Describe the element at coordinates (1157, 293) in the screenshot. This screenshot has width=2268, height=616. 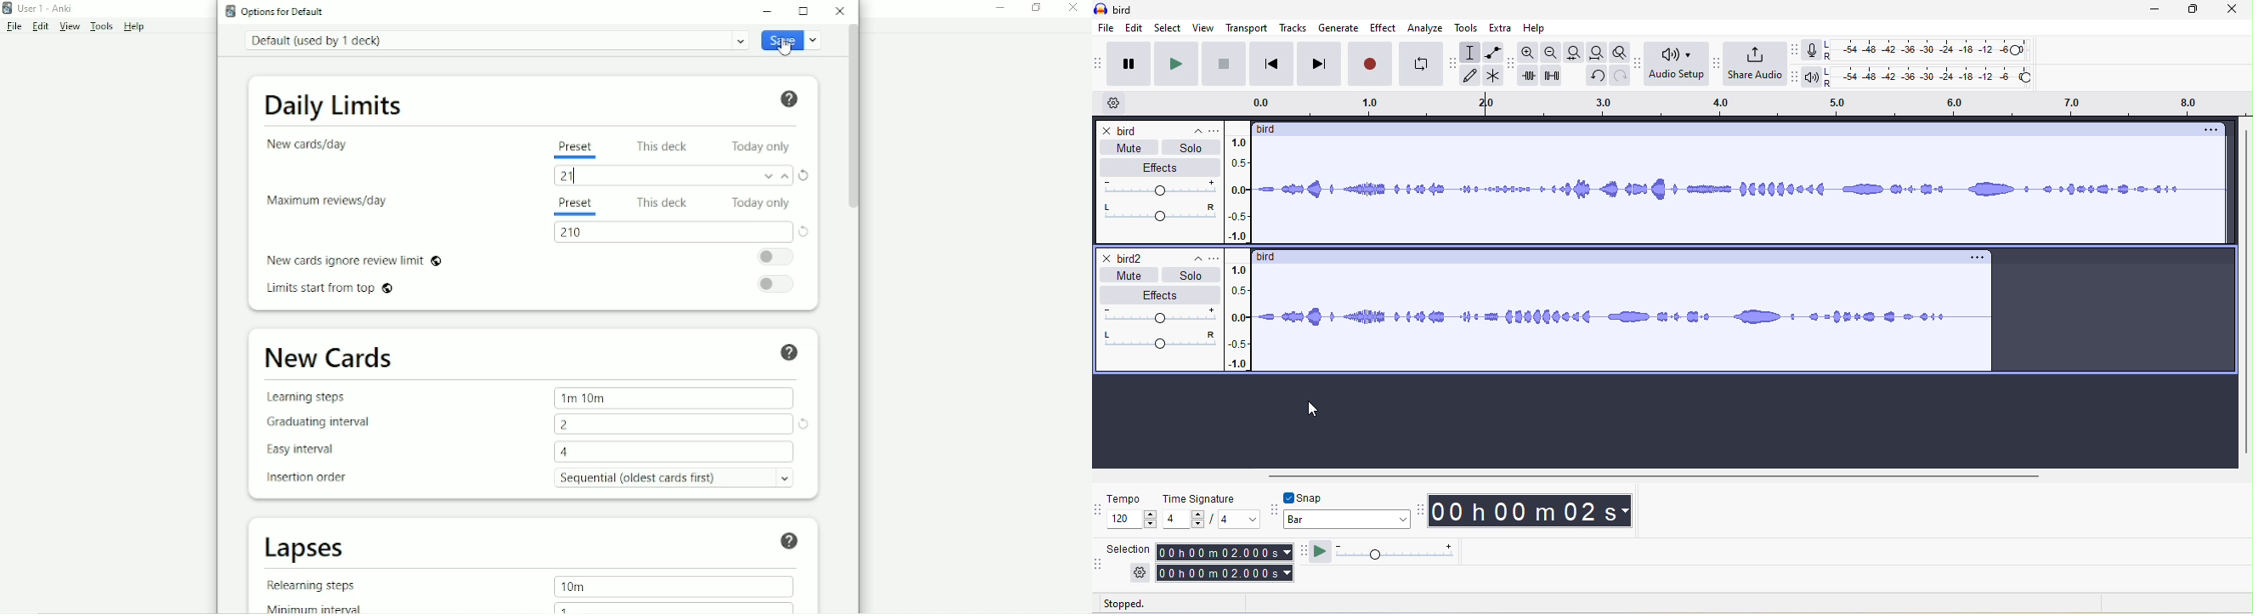
I see `effects` at that location.